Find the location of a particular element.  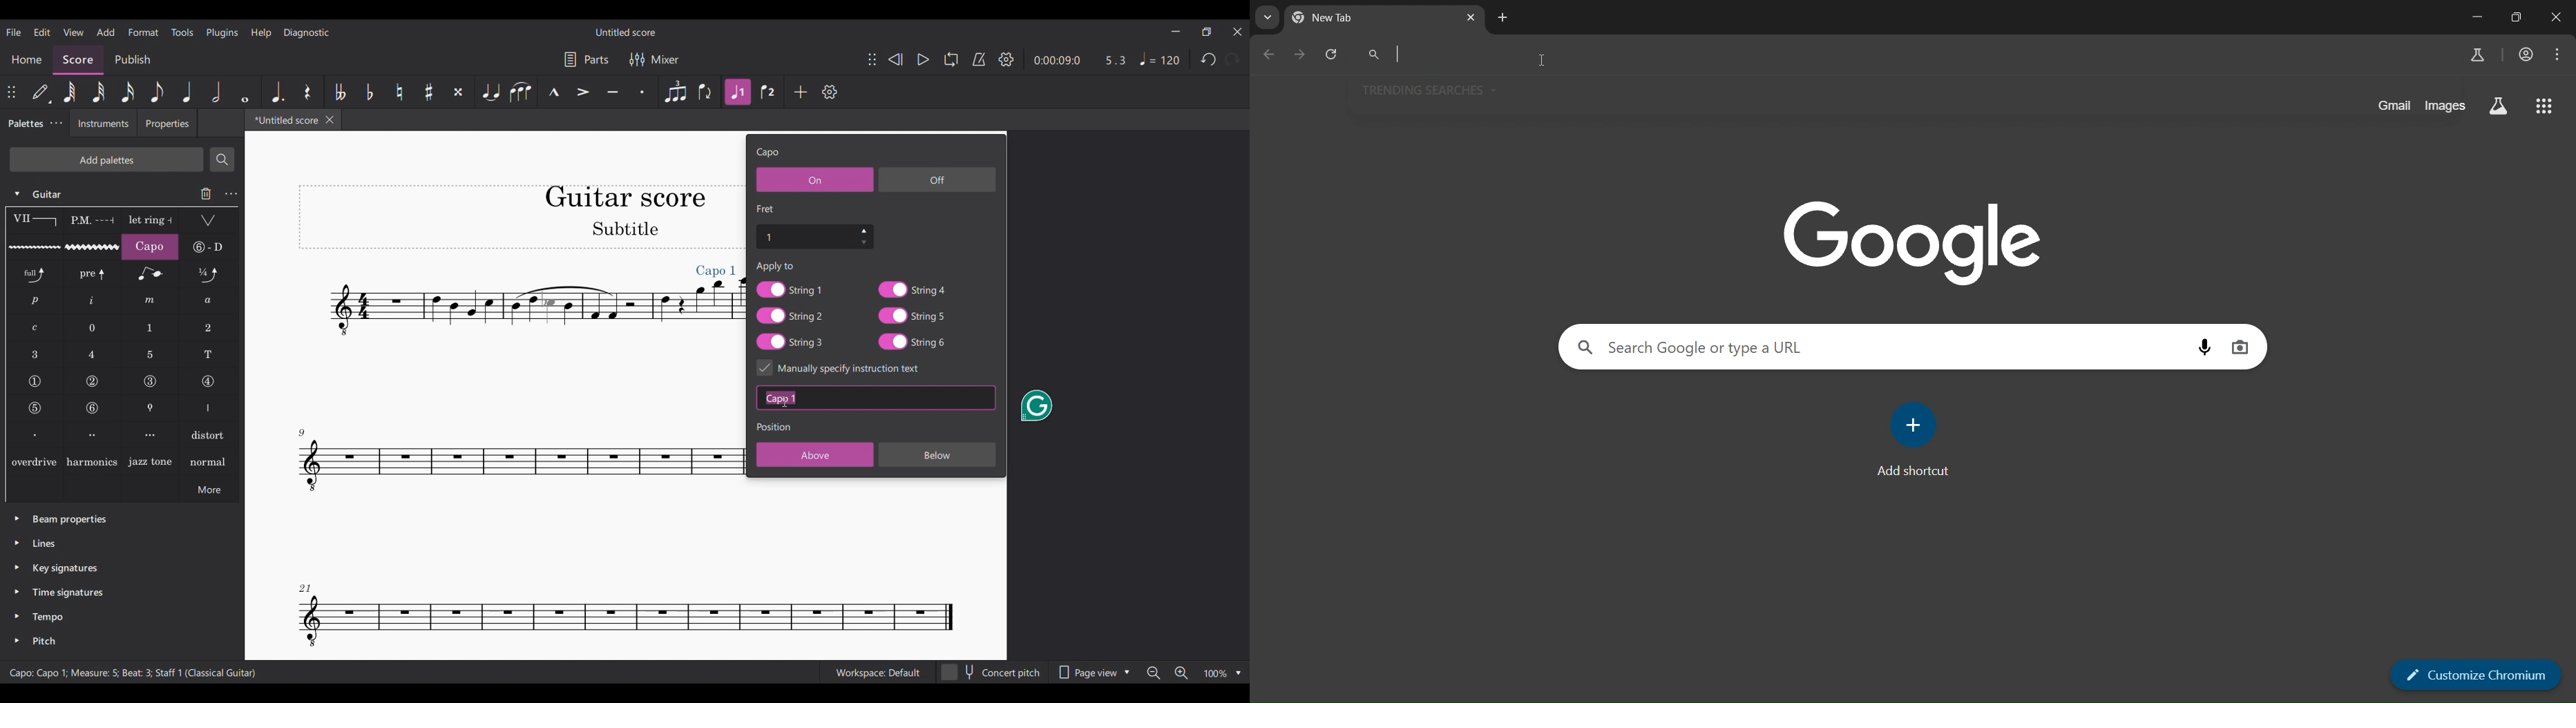

On is located at coordinates (815, 179).